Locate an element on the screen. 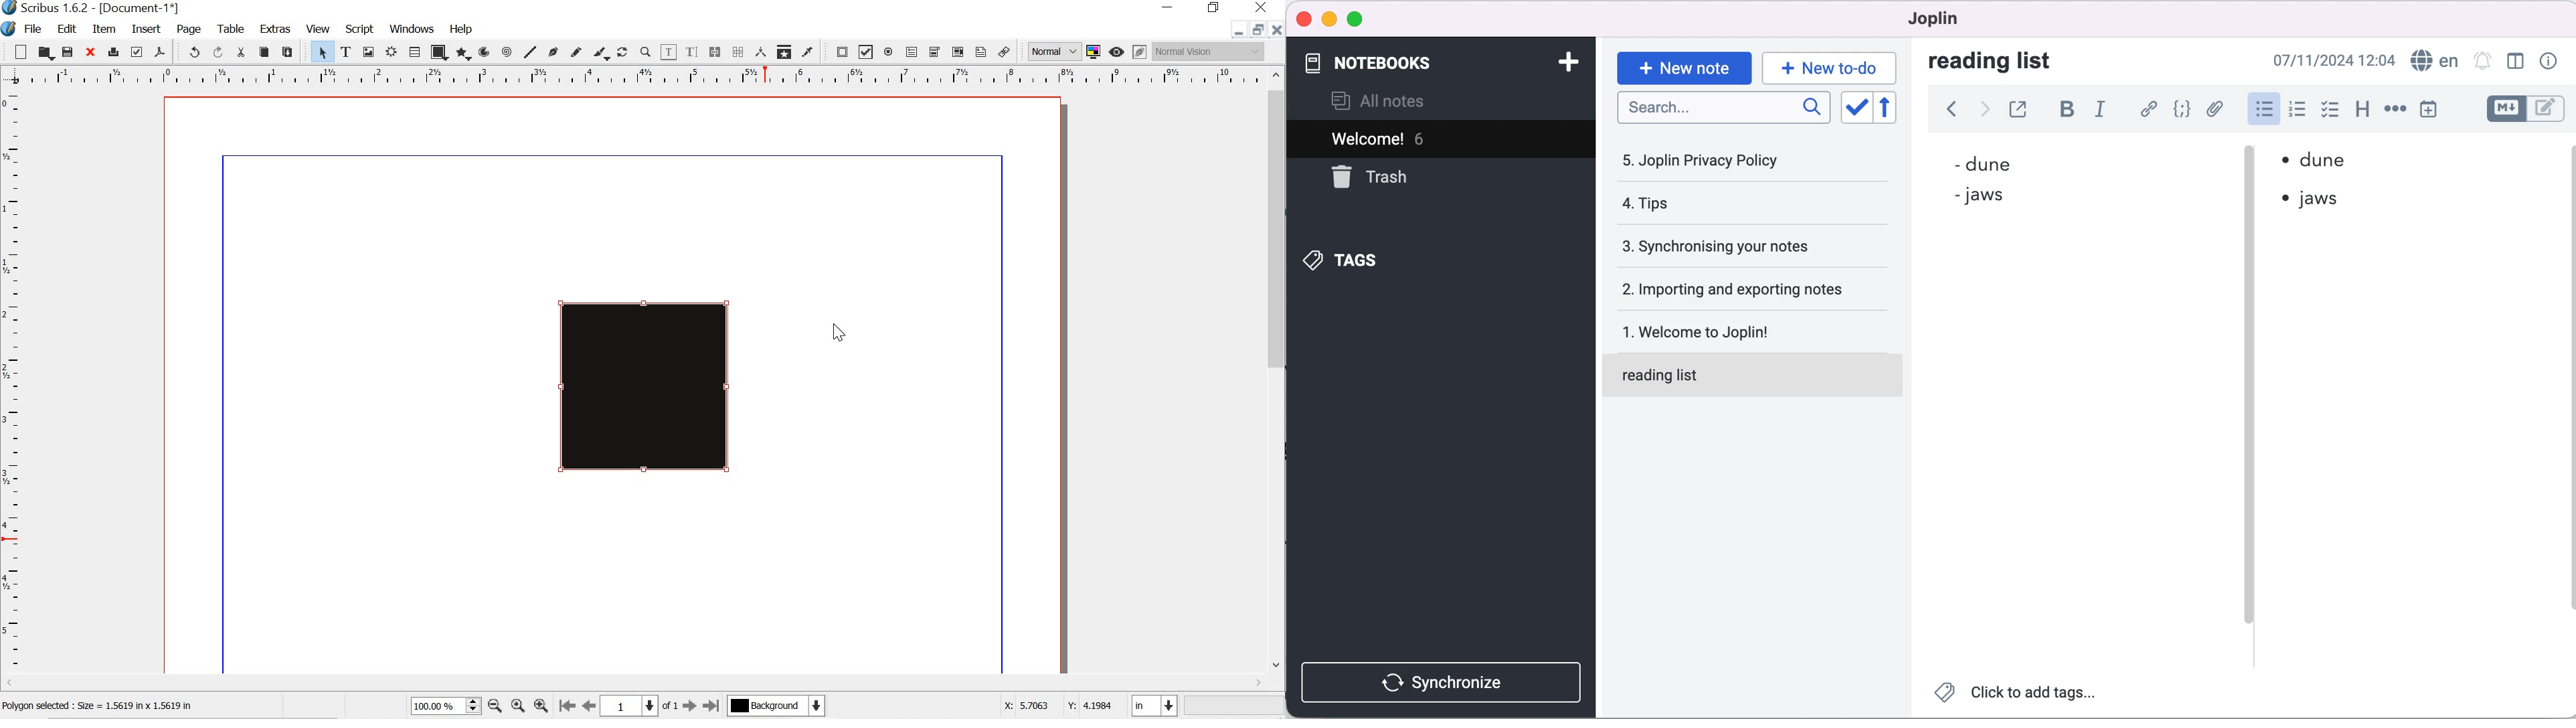  bold is located at coordinates (2067, 109).